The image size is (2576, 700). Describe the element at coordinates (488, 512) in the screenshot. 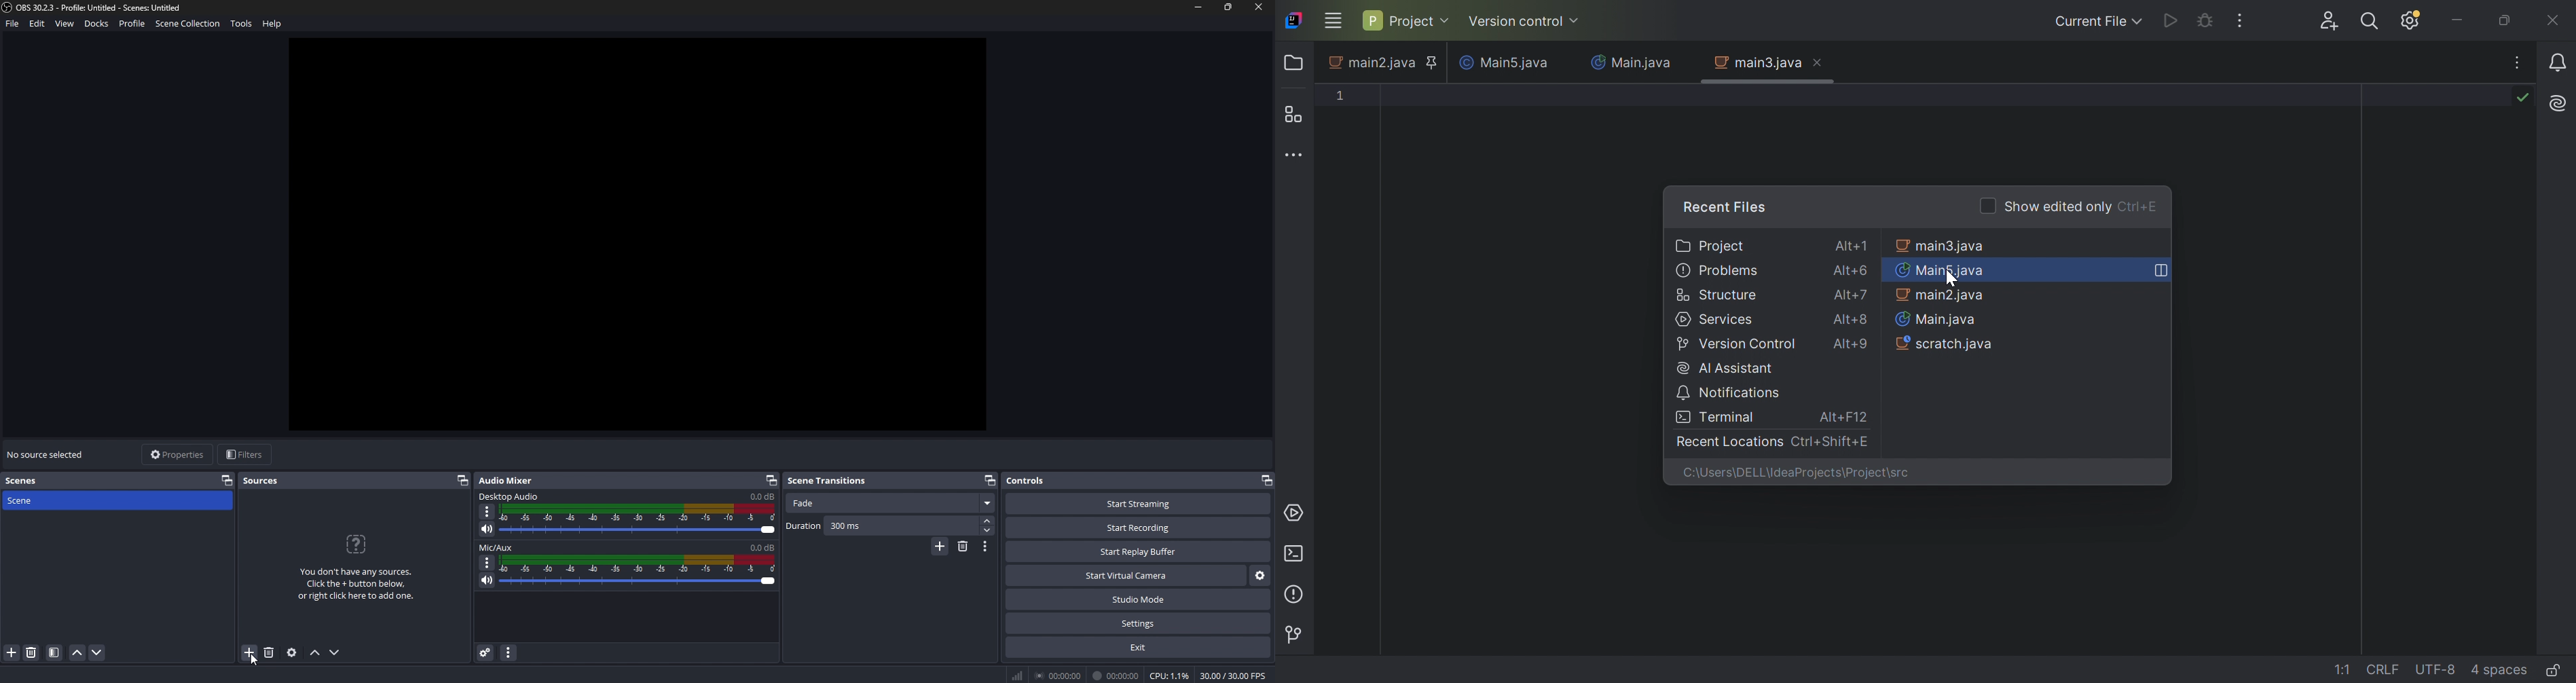

I see `options` at that location.